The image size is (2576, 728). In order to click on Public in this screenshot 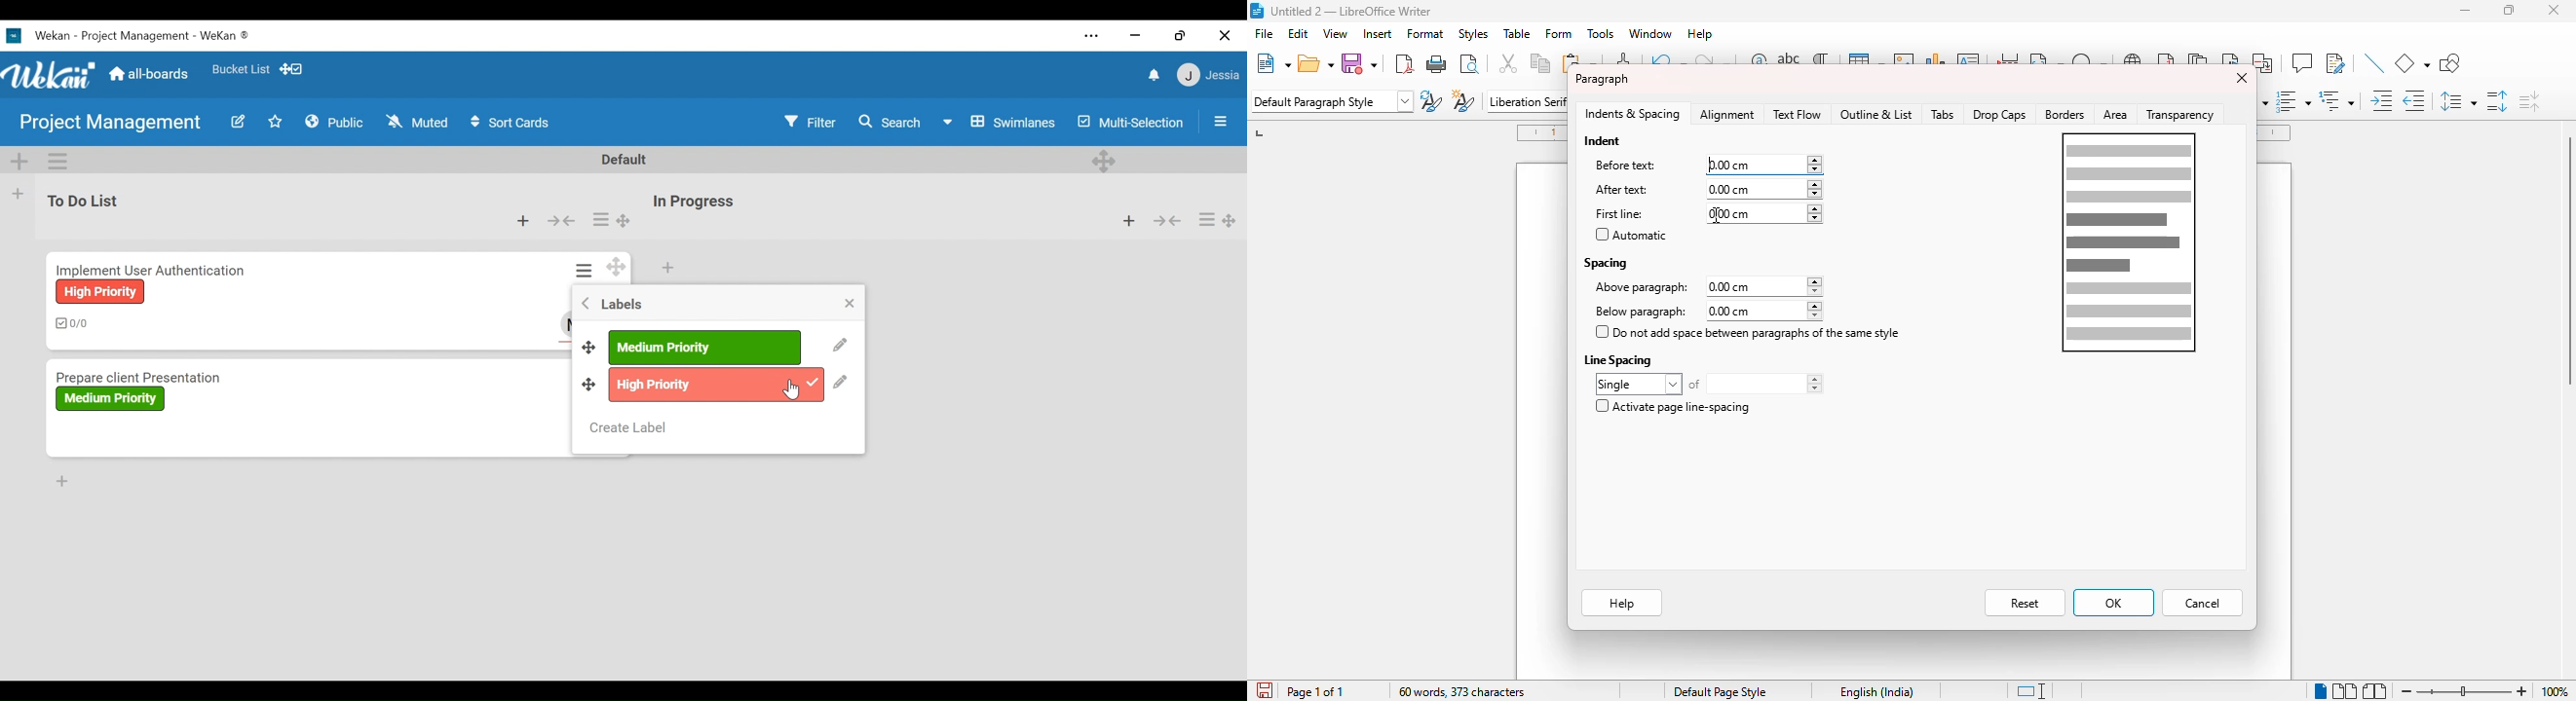, I will do `click(335, 121)`.